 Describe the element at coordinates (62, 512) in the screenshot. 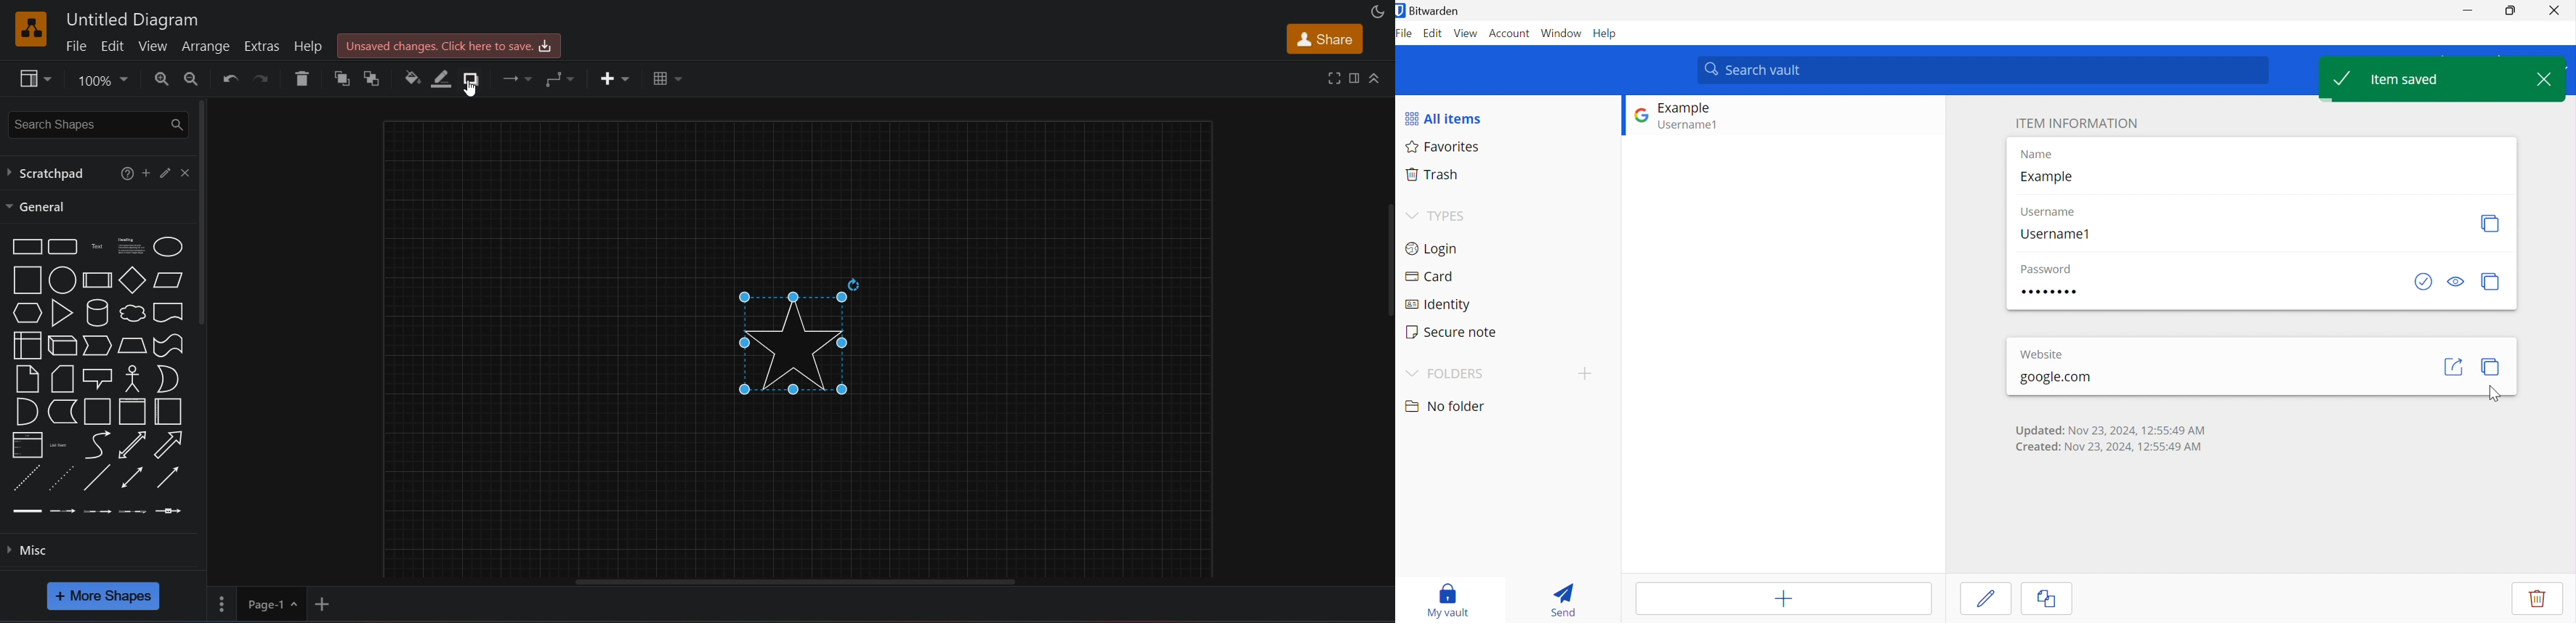

I see `Connector with label` at that location.